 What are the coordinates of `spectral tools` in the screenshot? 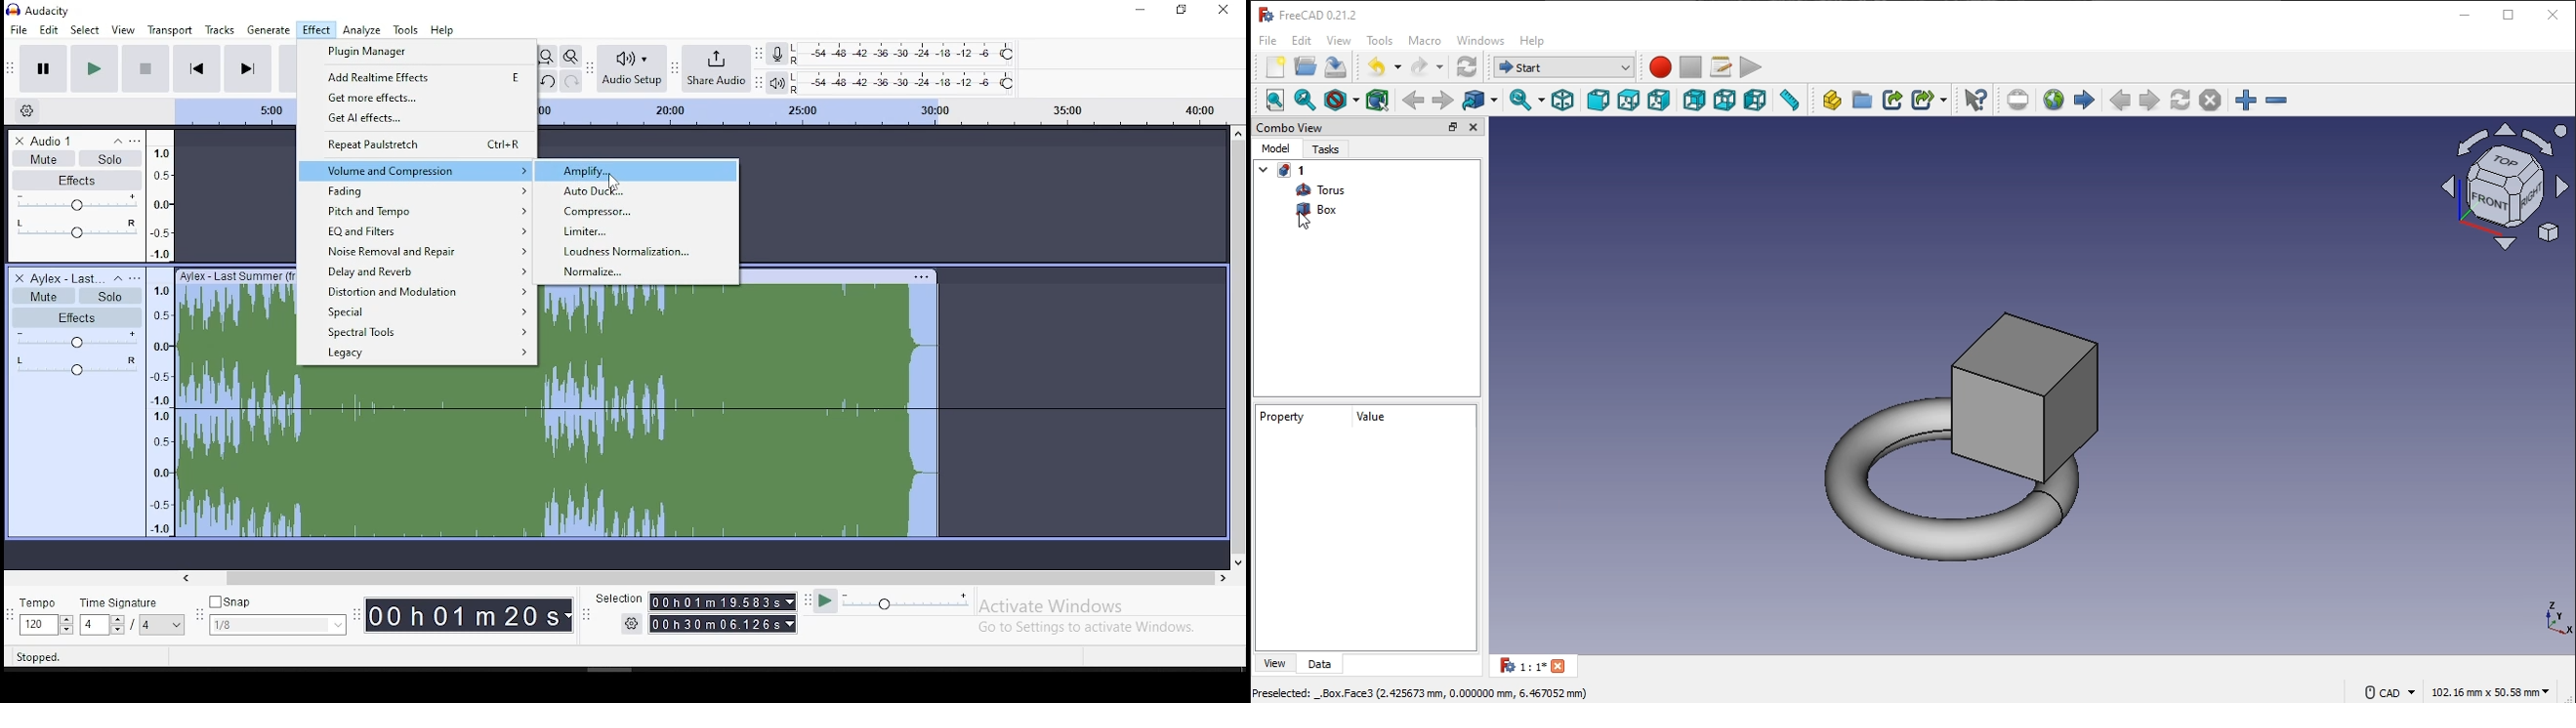 It's located at (423, 331).